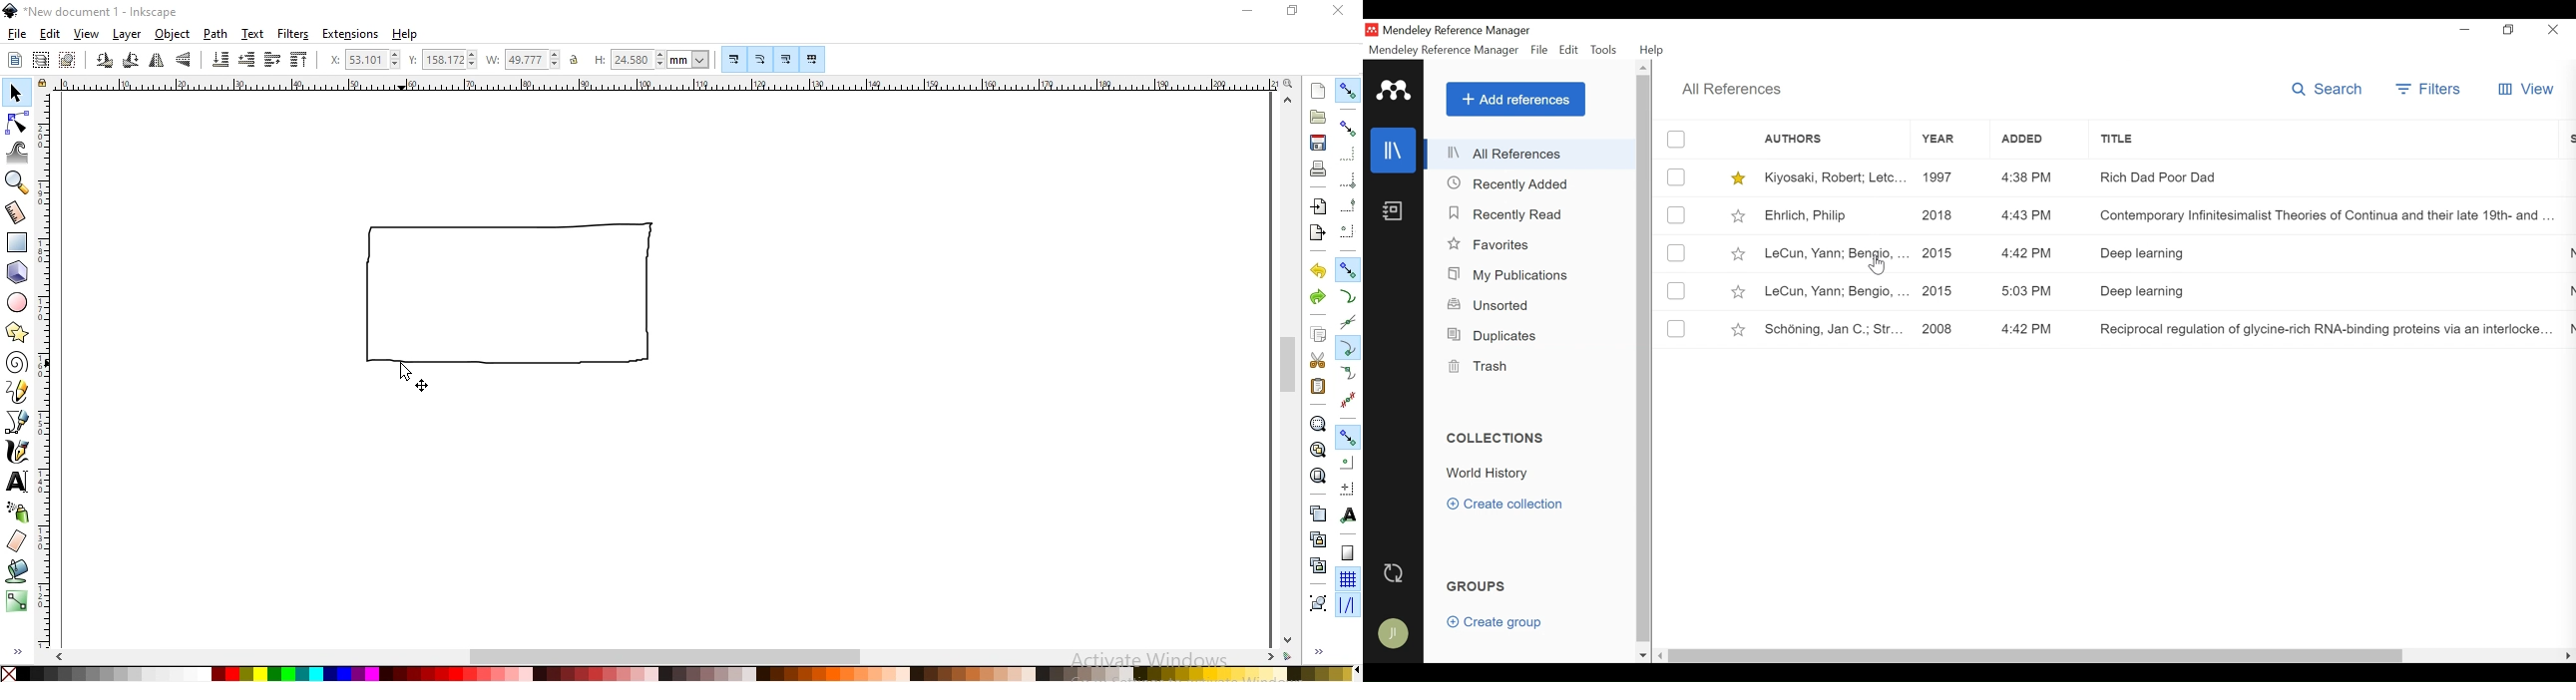  I want to click on Added, so click(2041, 139).